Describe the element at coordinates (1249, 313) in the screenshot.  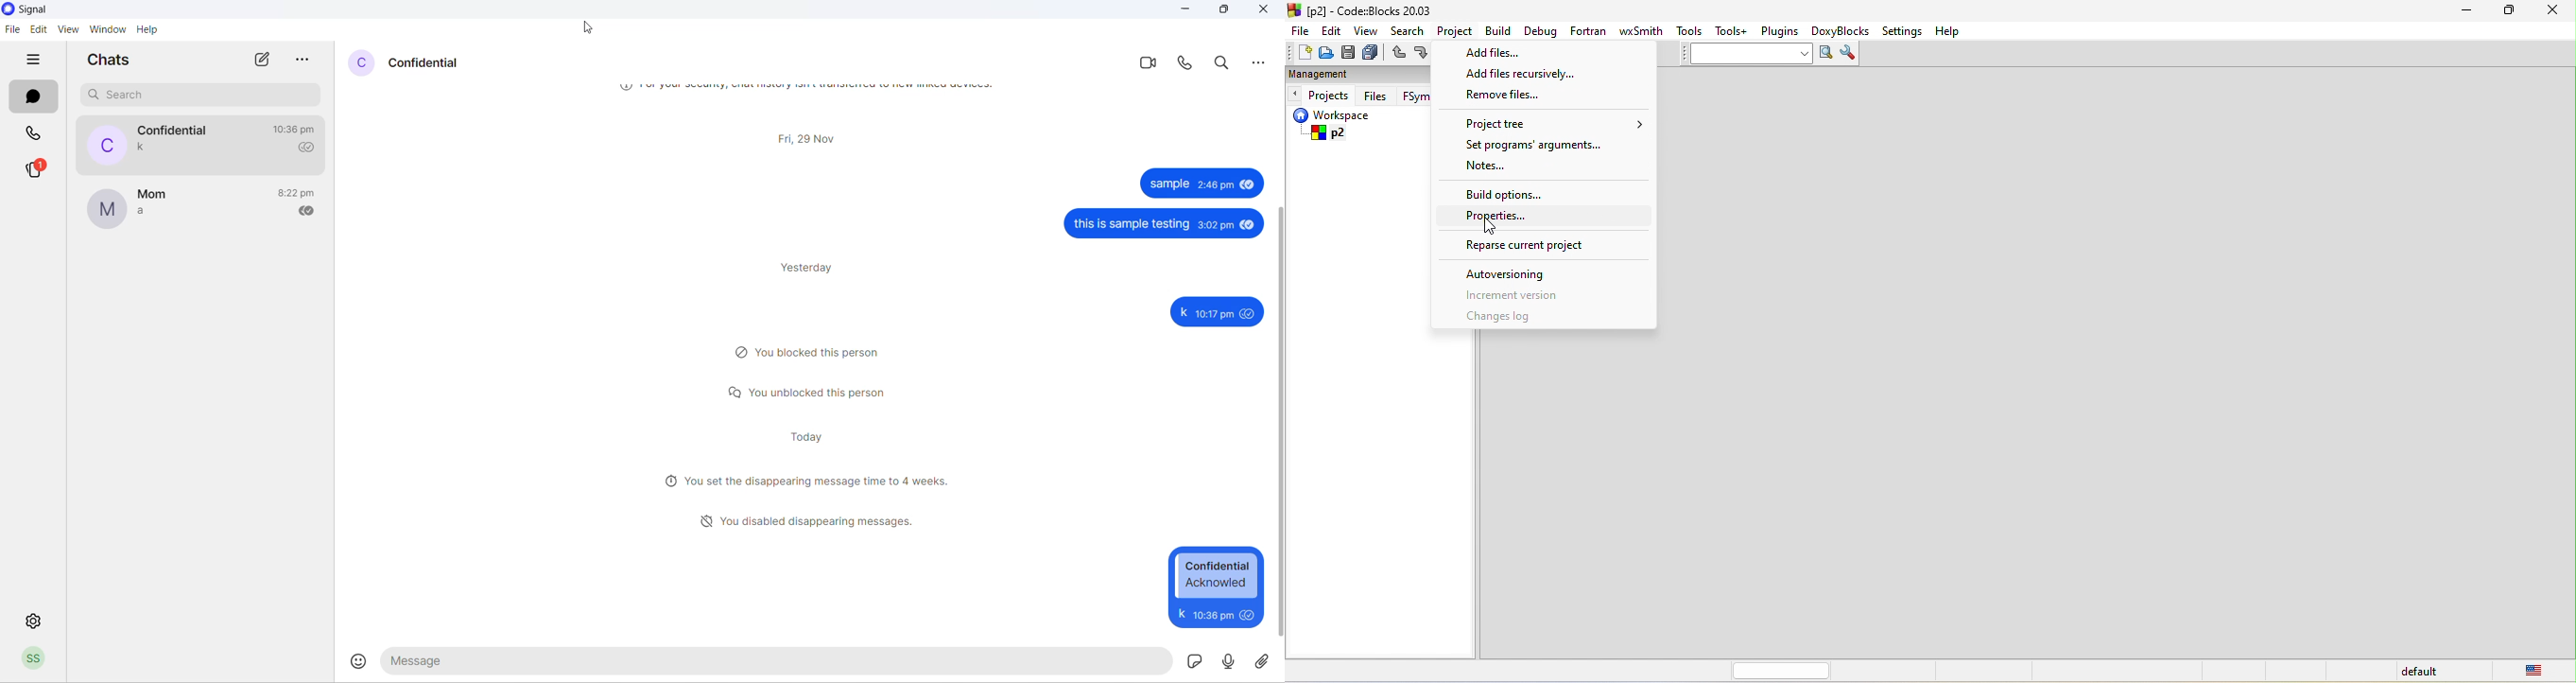
I see `seen` at that location.